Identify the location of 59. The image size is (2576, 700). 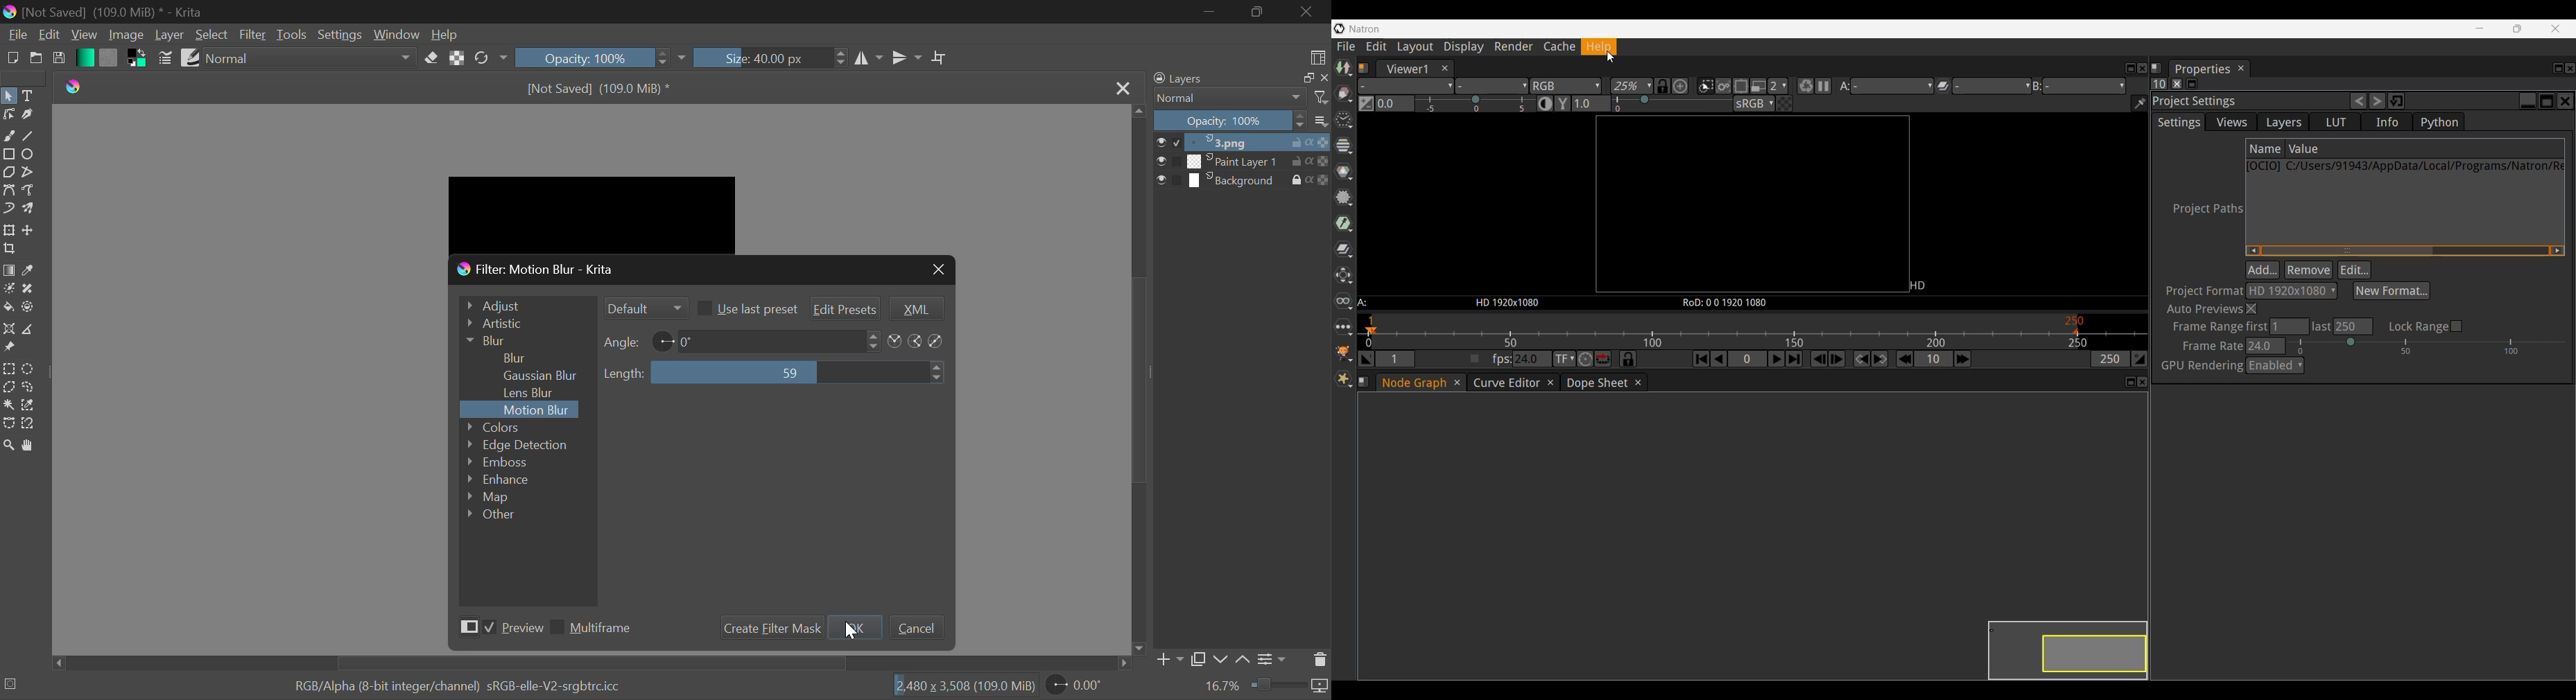
(788, 371).